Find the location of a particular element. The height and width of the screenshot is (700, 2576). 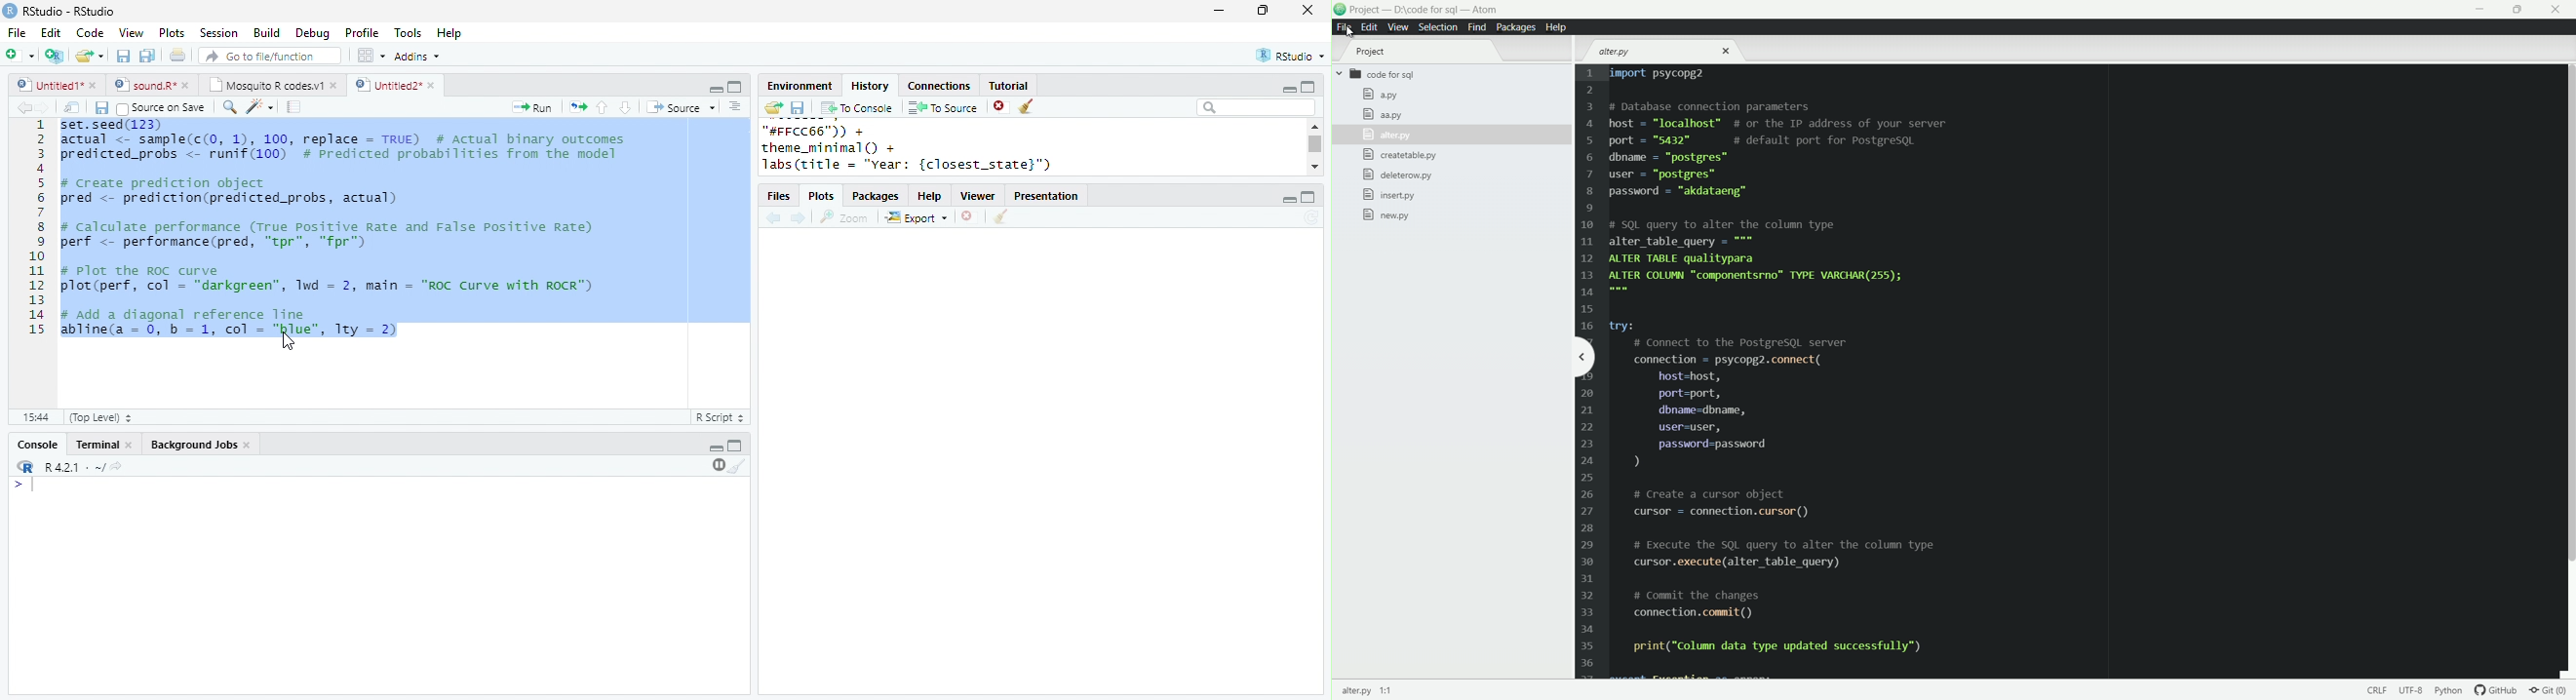

close file is located at coordinates (970, 217).